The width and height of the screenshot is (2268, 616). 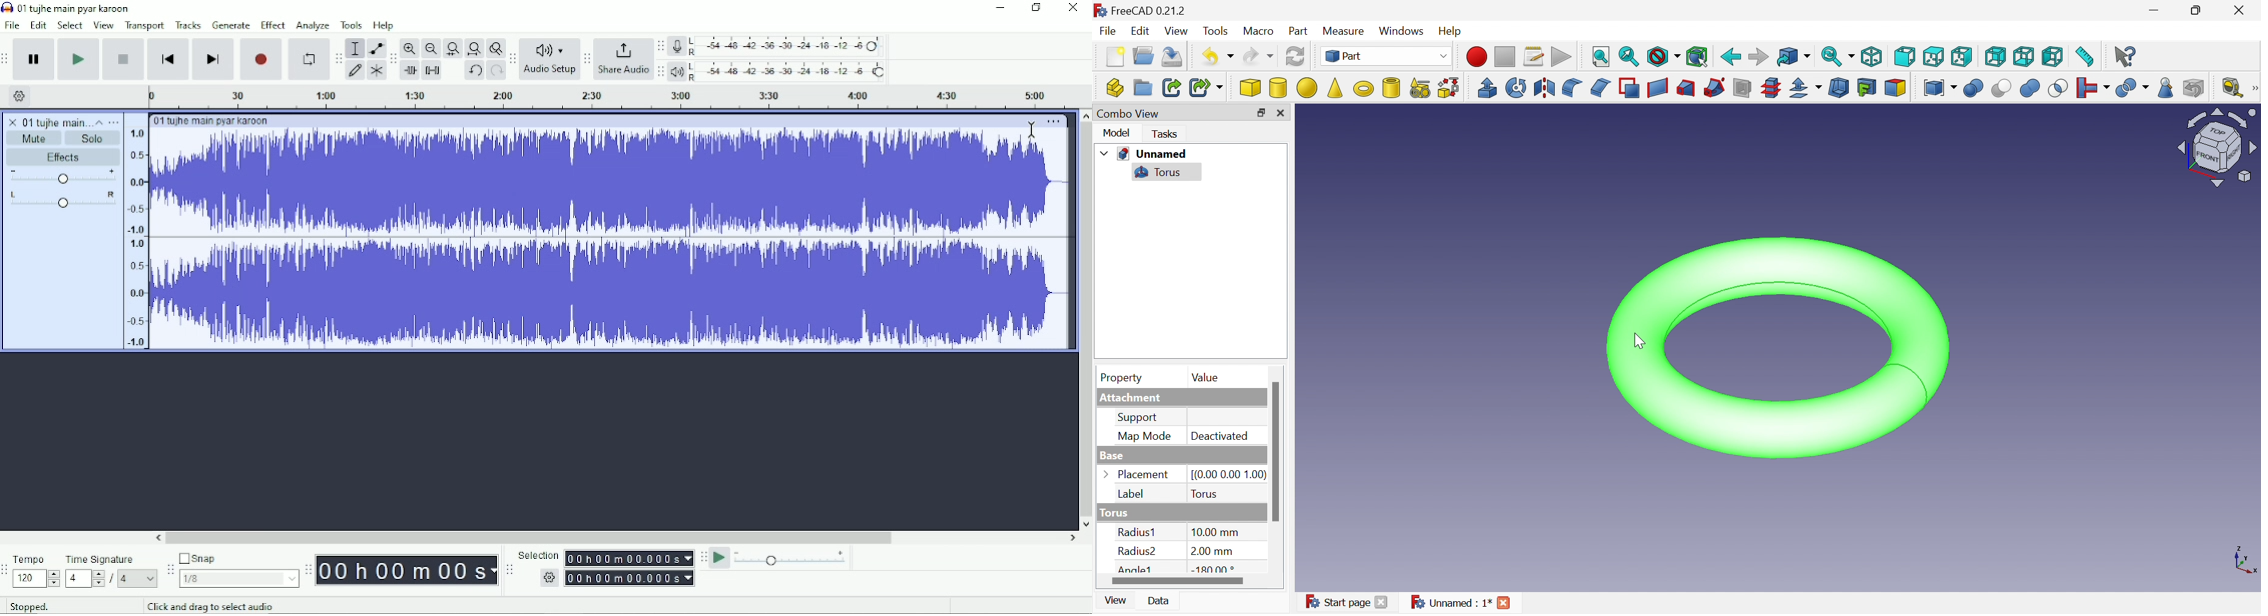 I want to click on FreeCAD 0.21.2, so click(x=1147, y=12).